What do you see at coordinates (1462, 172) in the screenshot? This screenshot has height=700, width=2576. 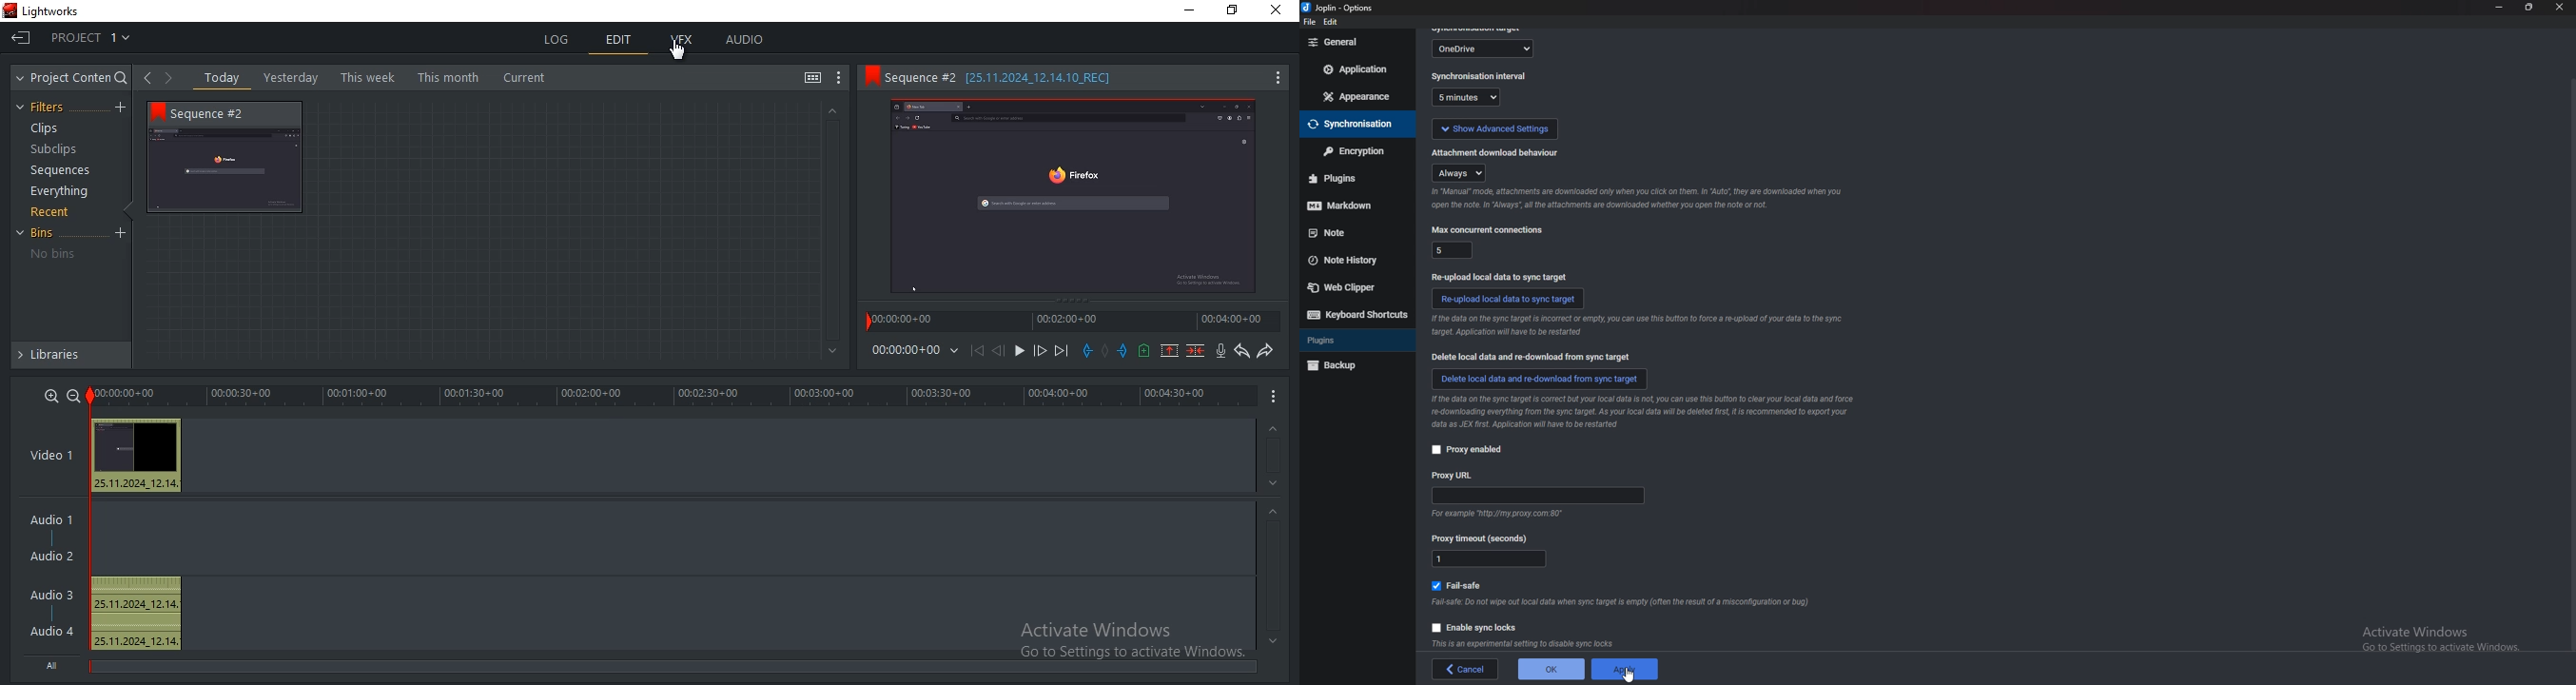 I see `attachment download behaviour` at bounding box center [1462, 172].